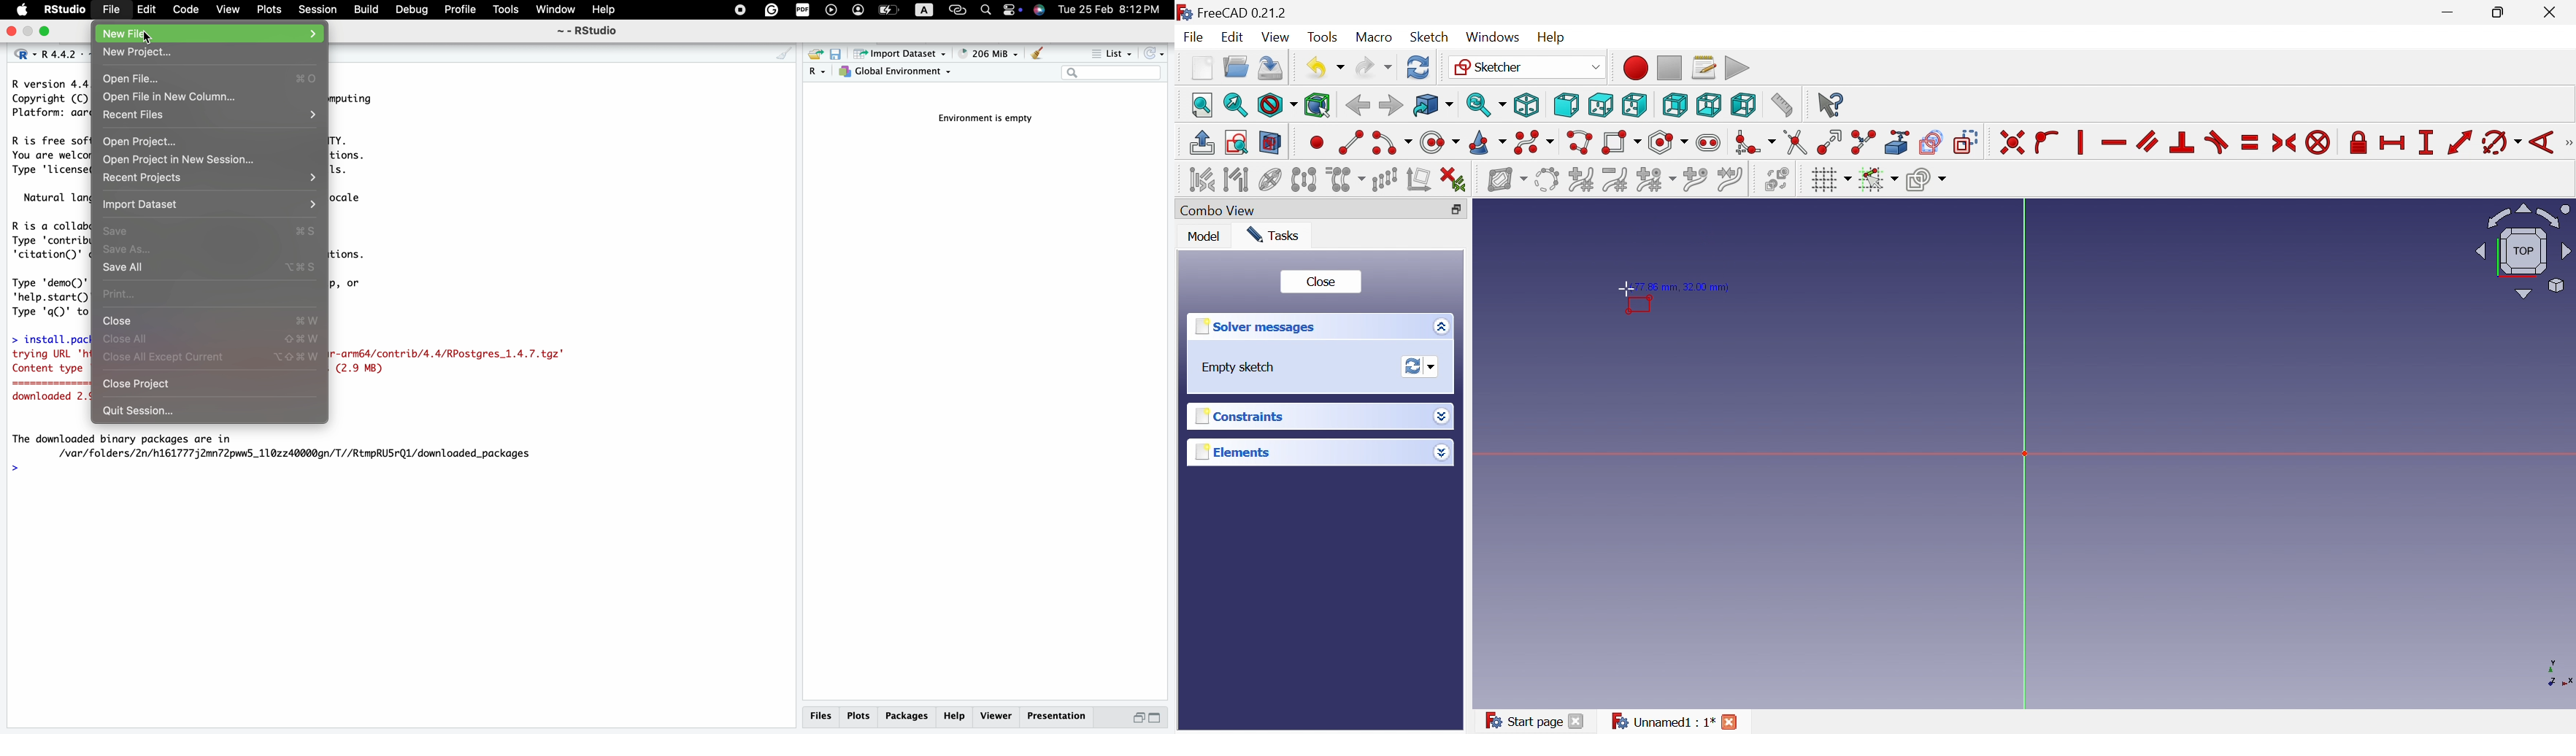  I want to click on build, so click(366, 9).